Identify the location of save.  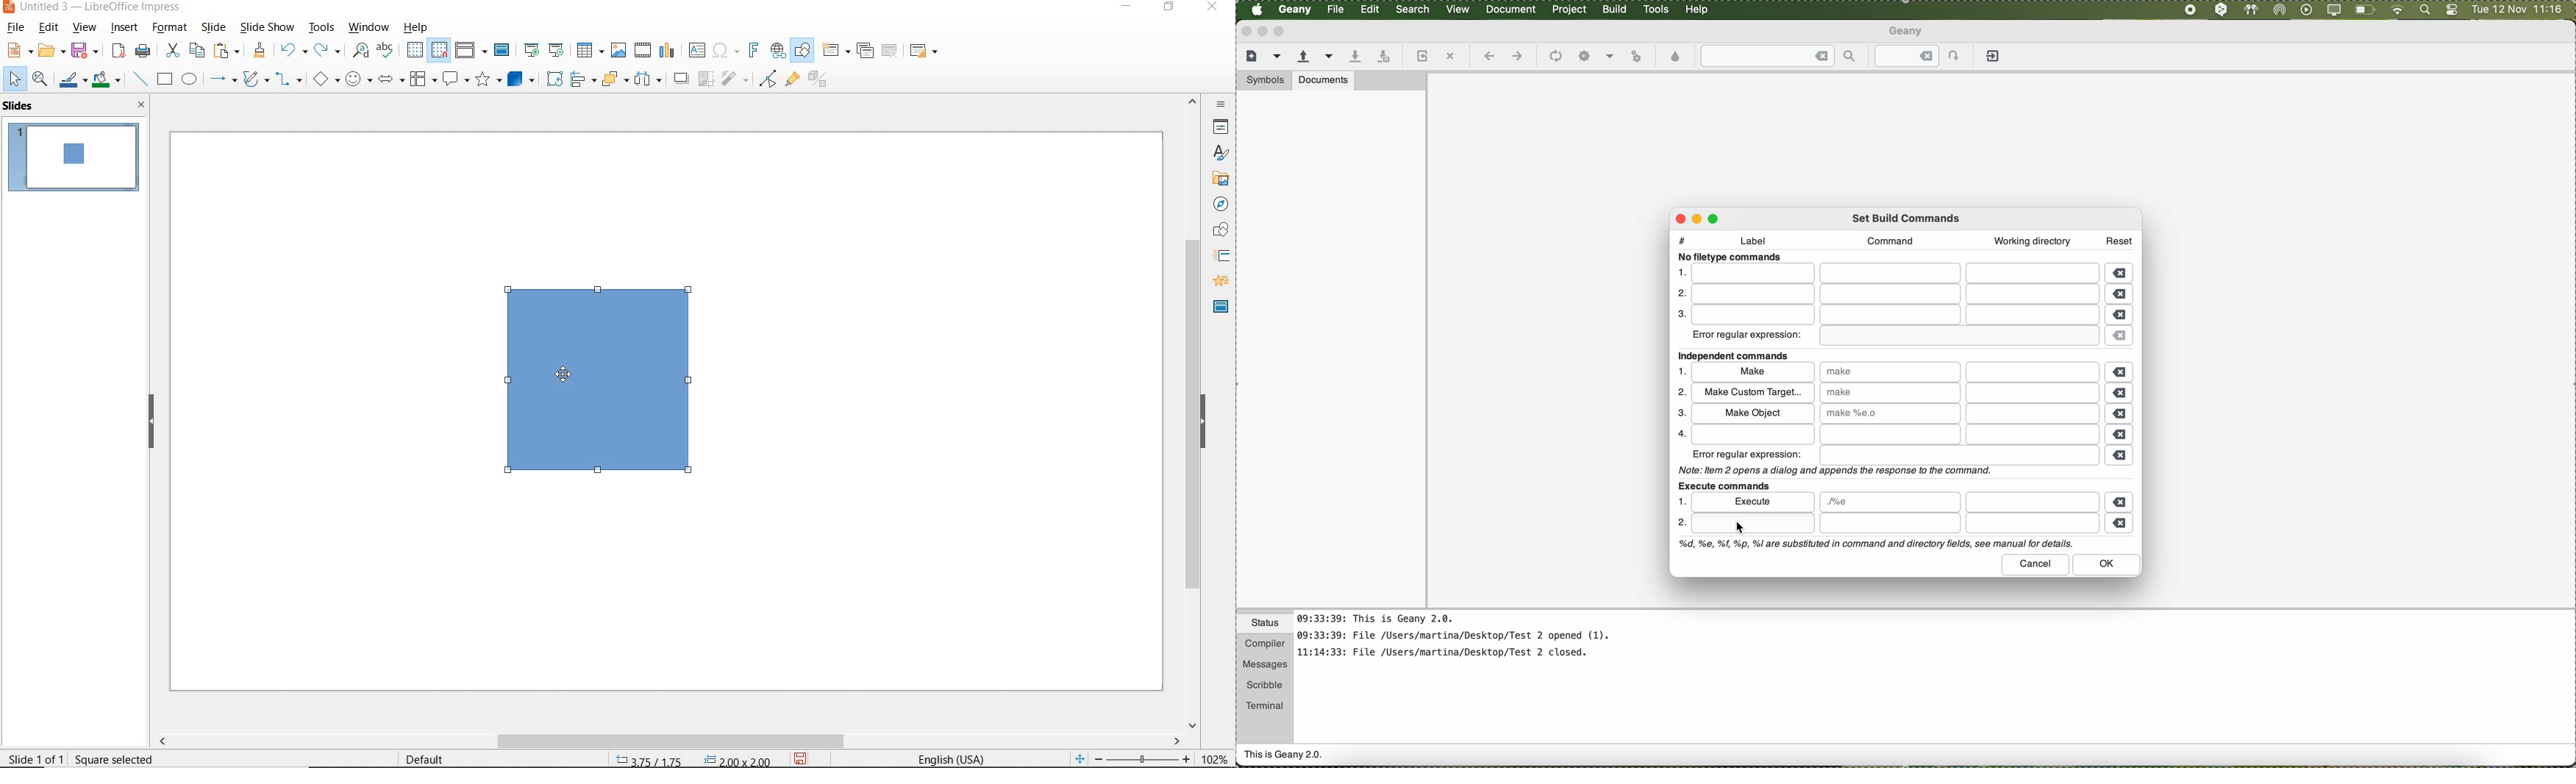
(87, 51).